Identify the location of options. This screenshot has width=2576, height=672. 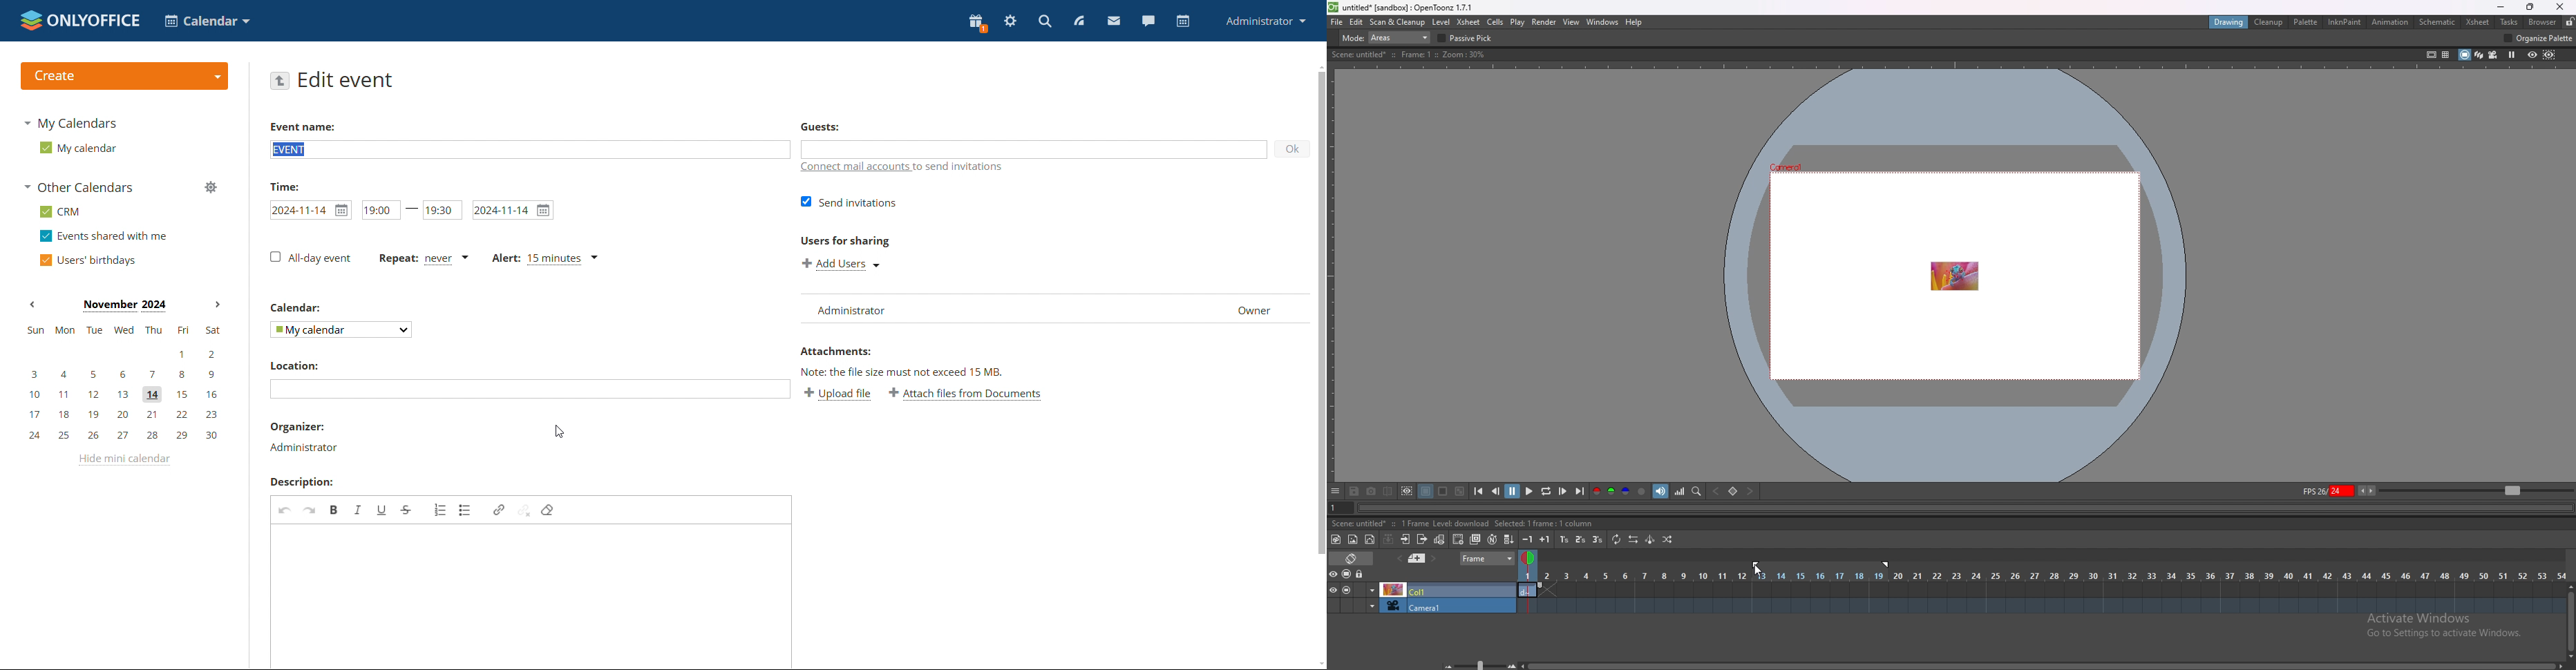
(1336, 492).